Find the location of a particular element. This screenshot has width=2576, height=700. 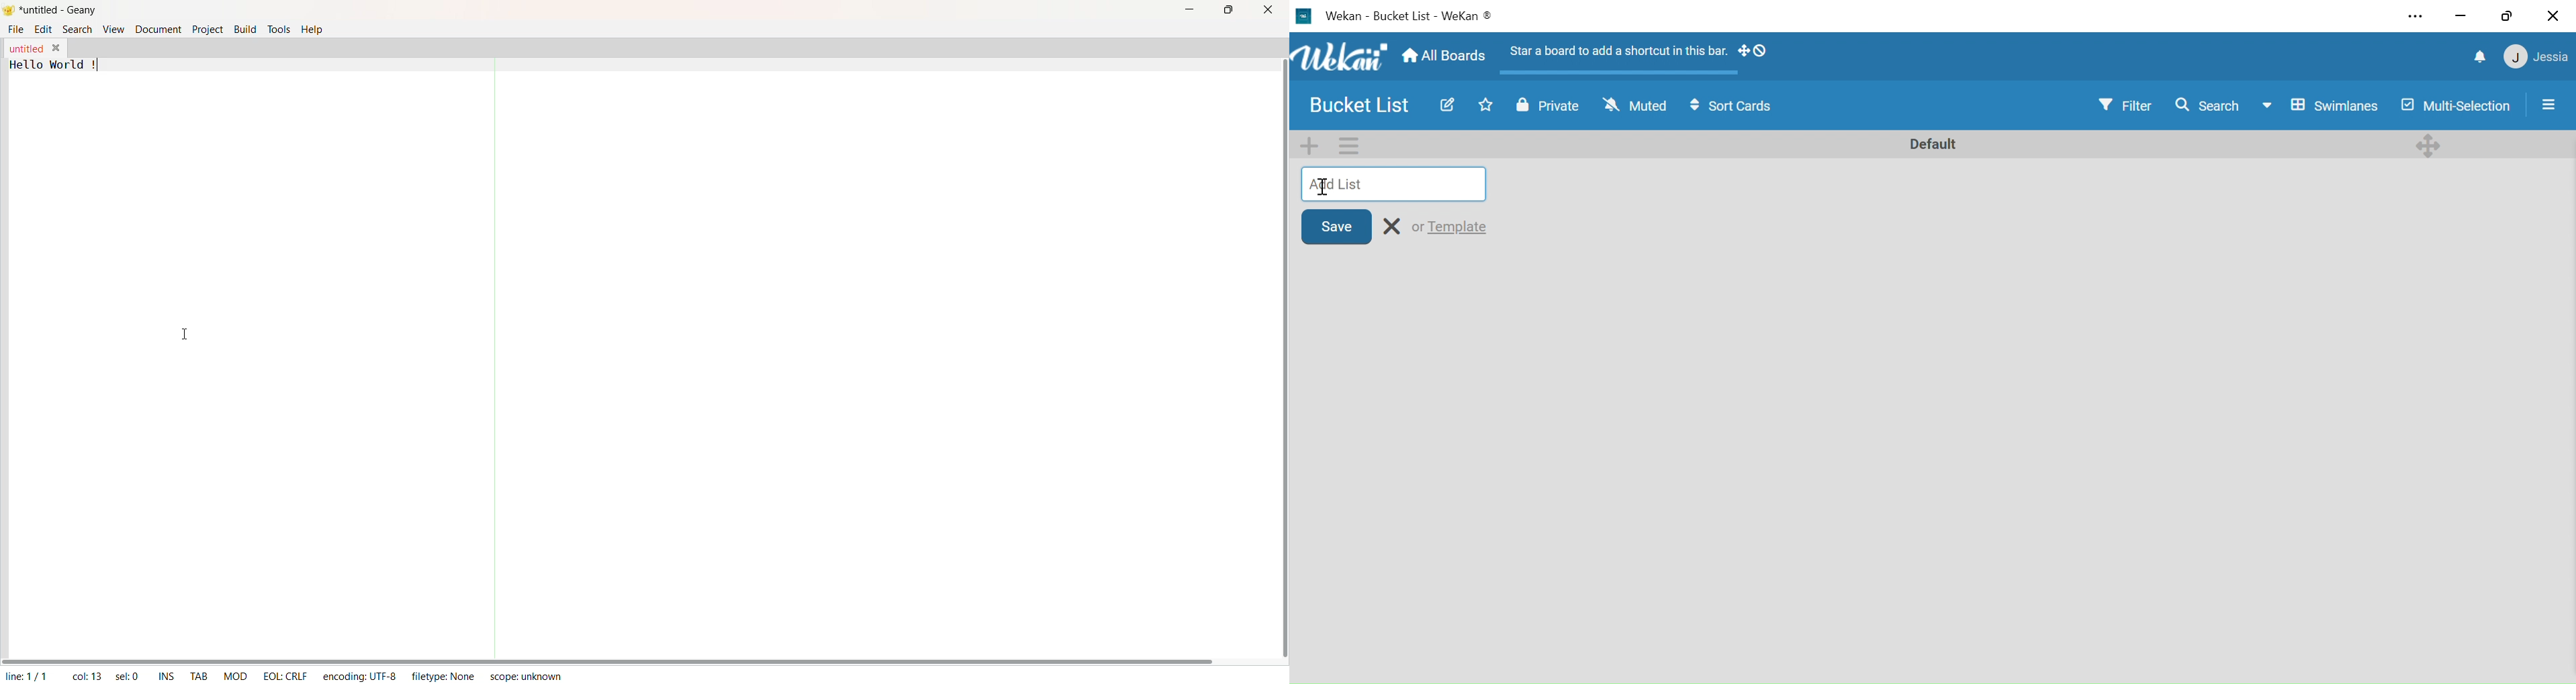

Edit is located at coordinates (44, 30).